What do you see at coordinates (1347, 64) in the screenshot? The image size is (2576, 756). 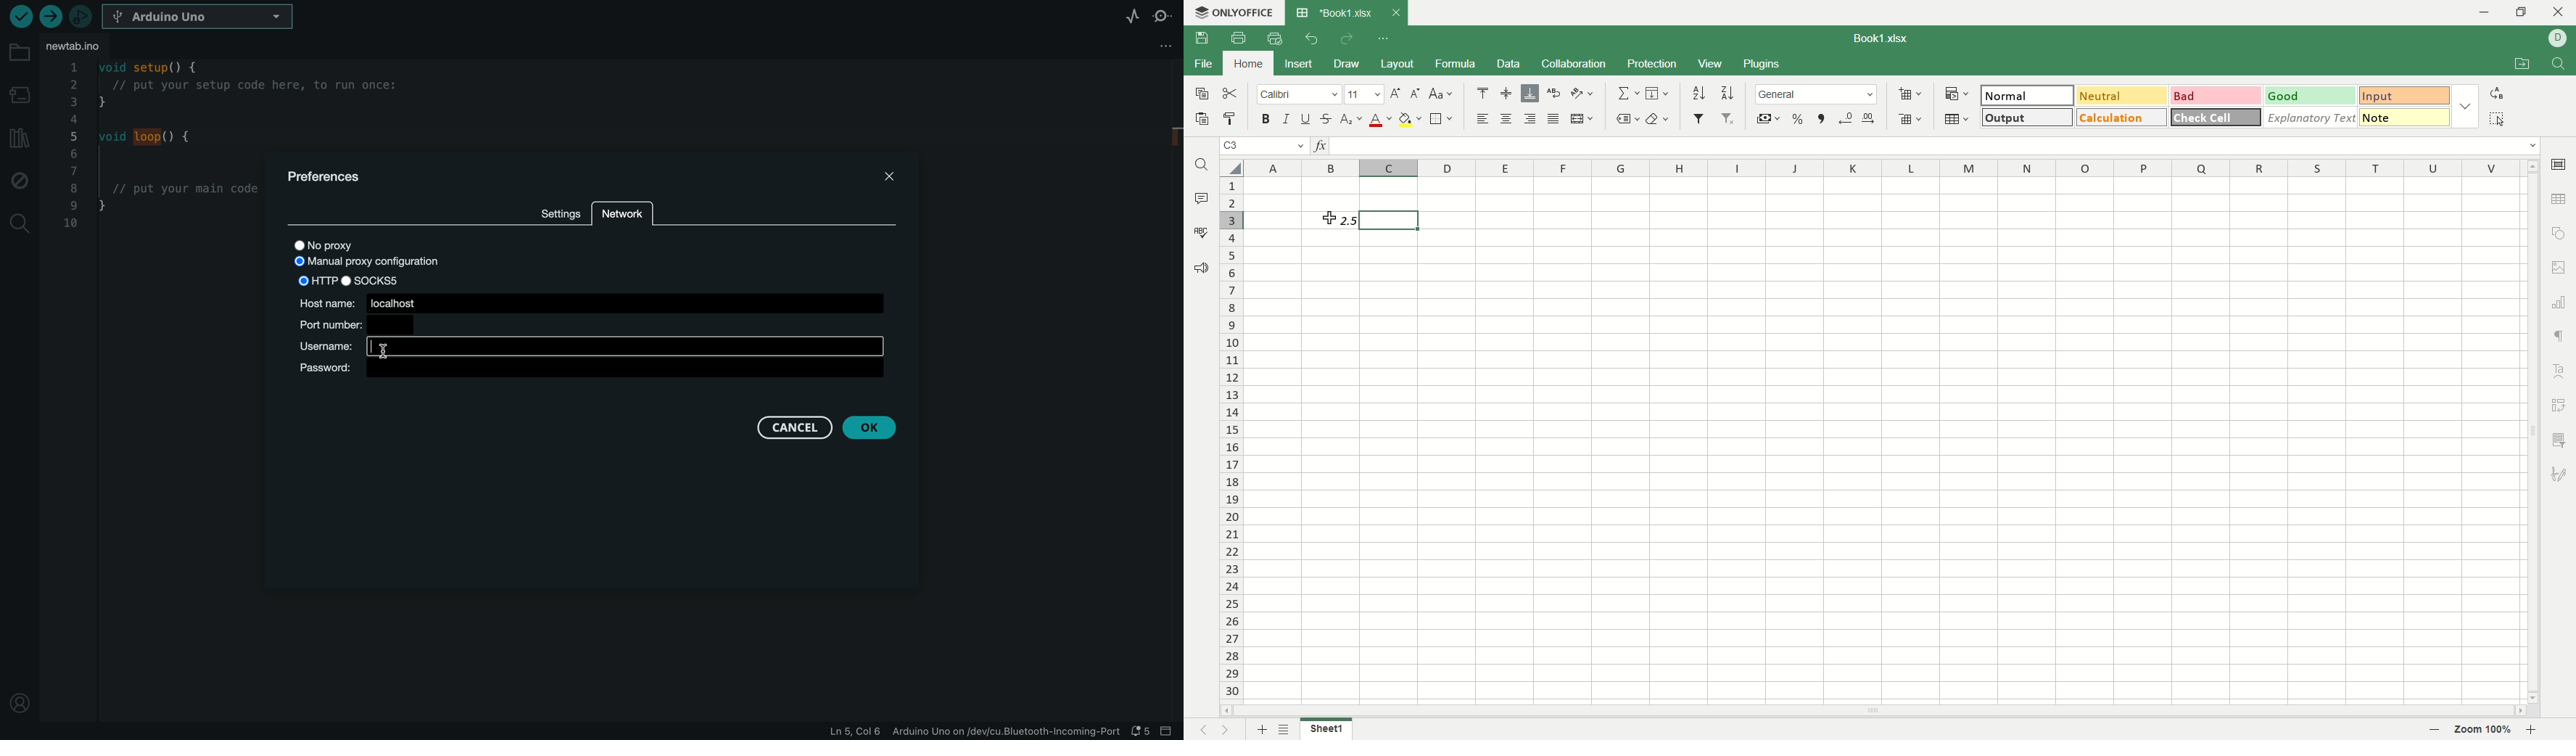 I see `draw` at bounding box center [1347, 64].